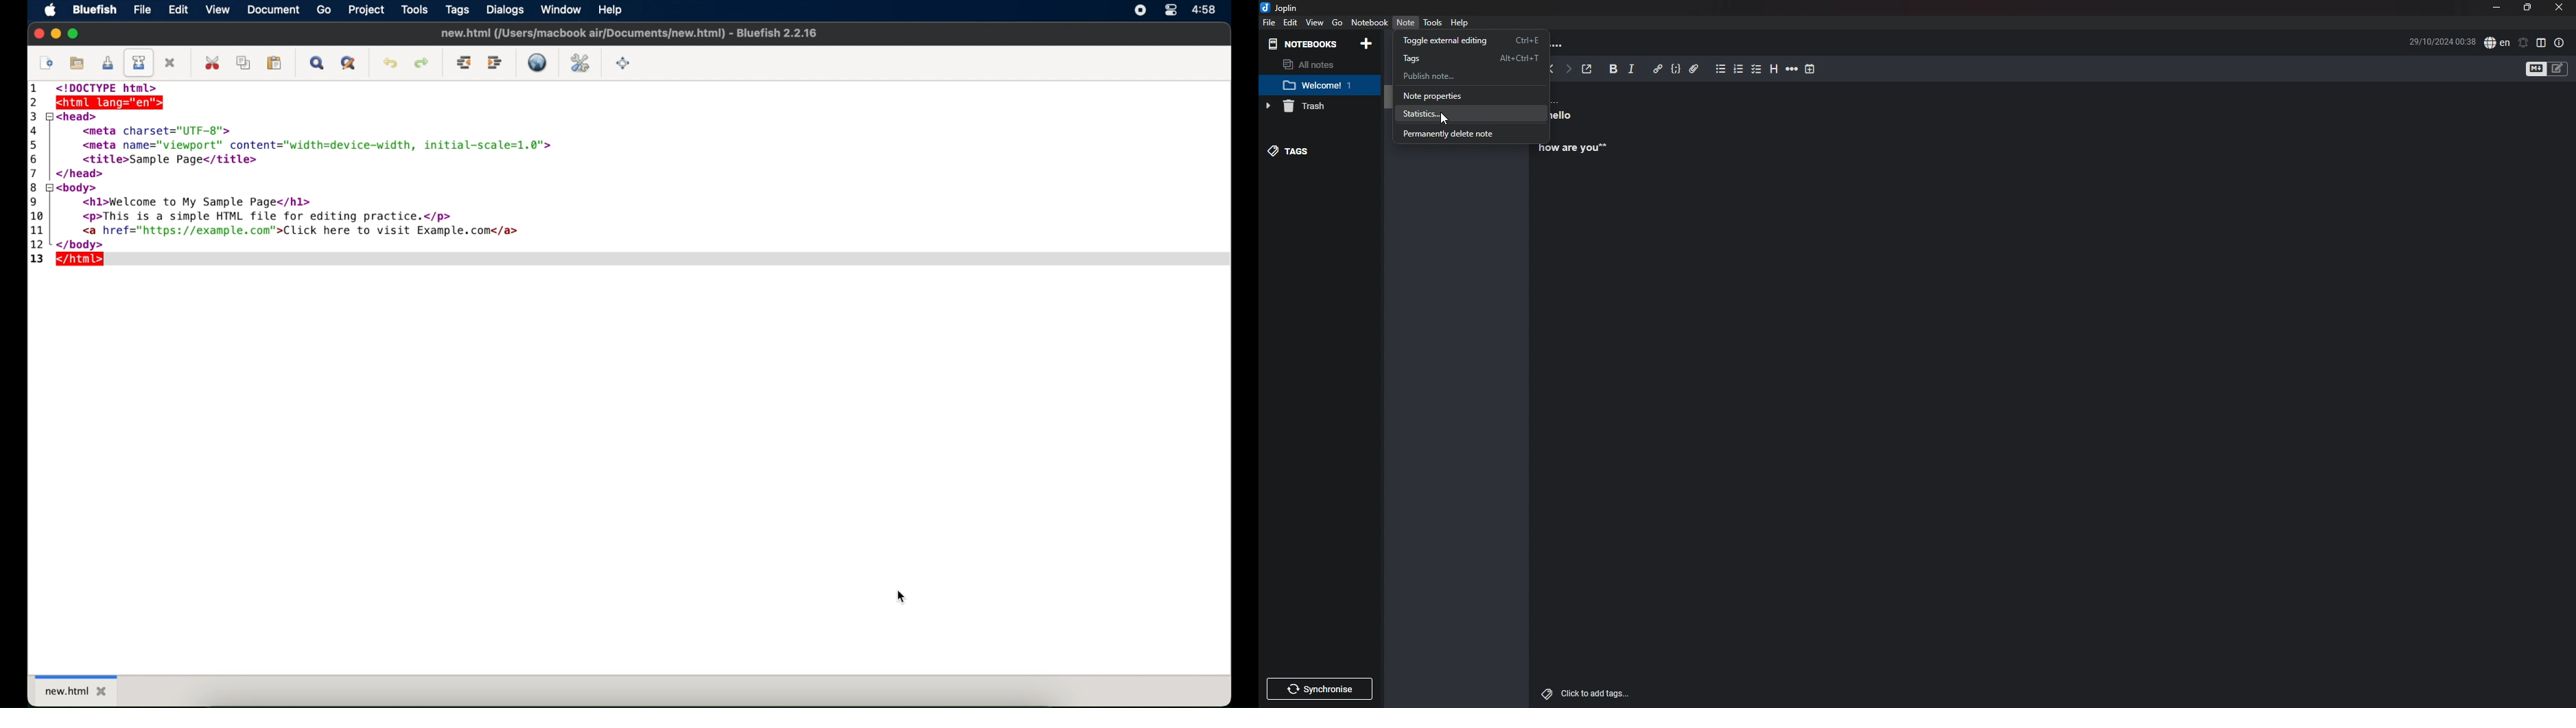 The height and width of the screenshot is (728, 2576). Describe the element at coordinates (1462, 133) in the screenshot. I see `Permanently delete note` at that location.